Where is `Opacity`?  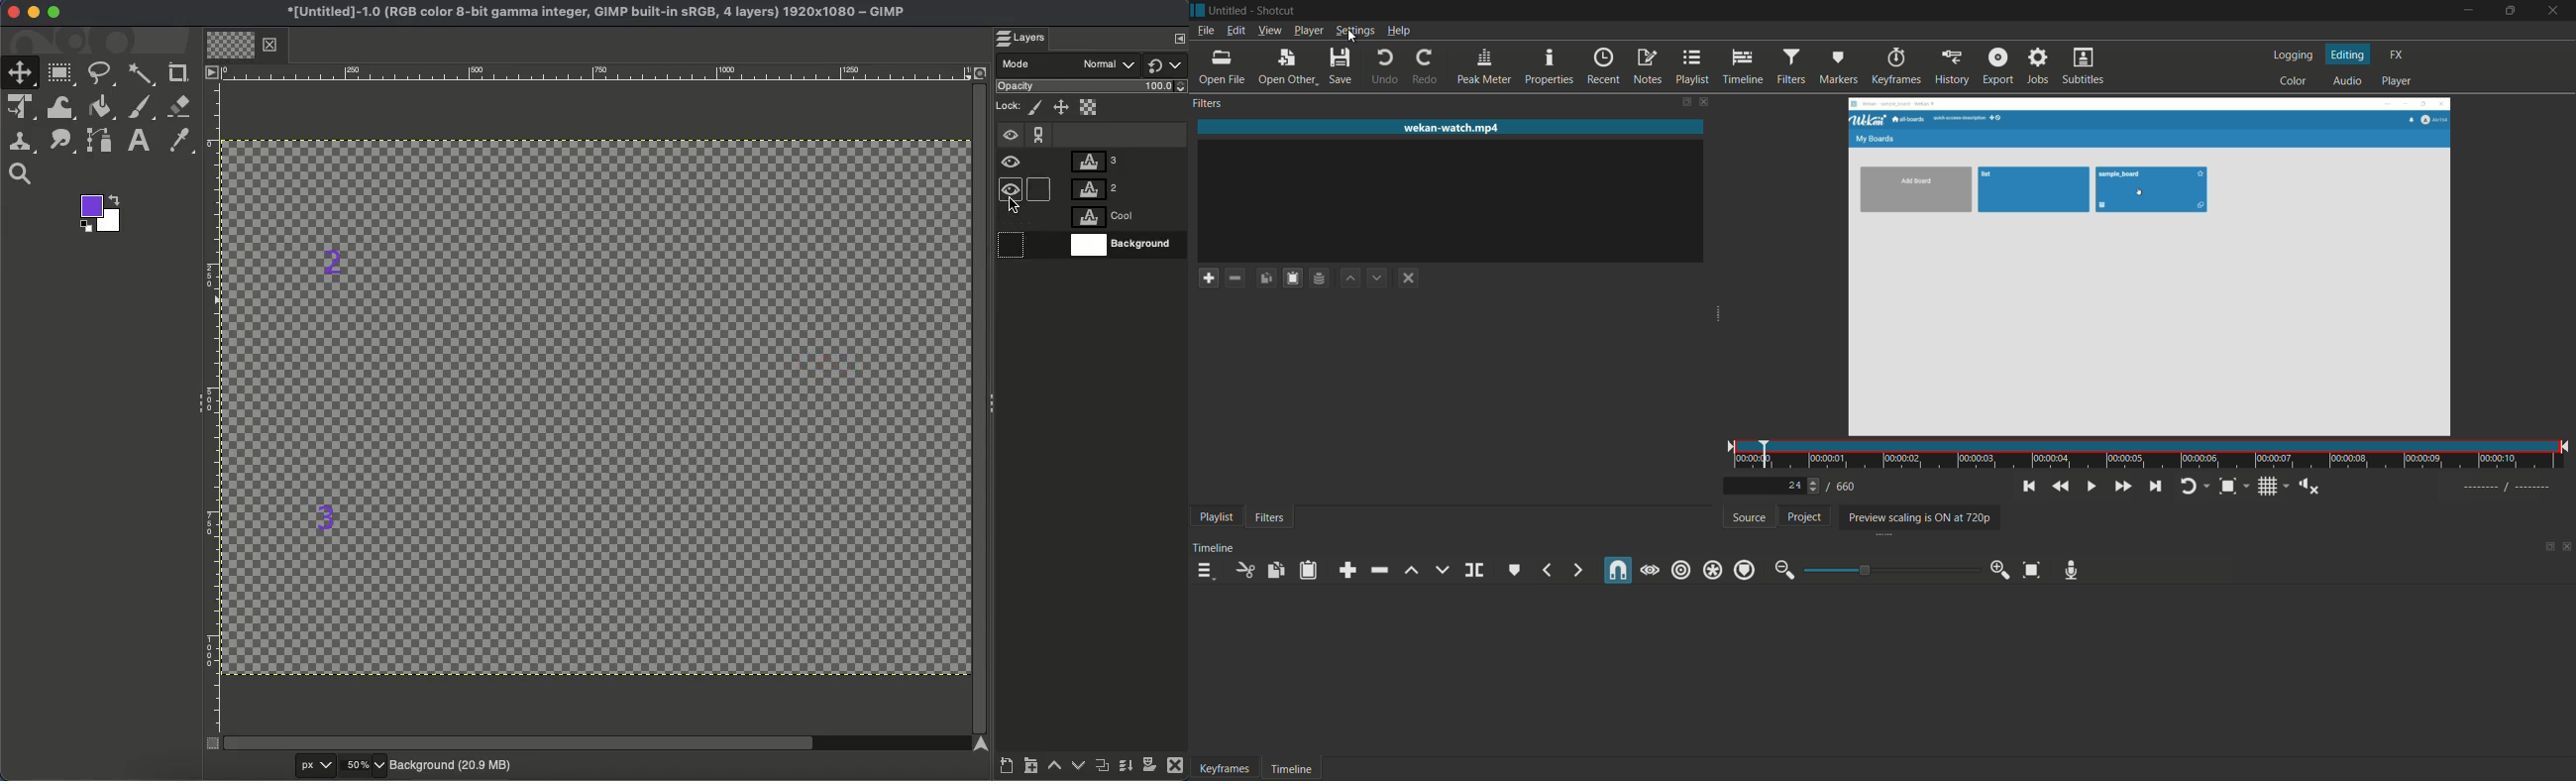 Opacity is located at coordinates (1094, 88).